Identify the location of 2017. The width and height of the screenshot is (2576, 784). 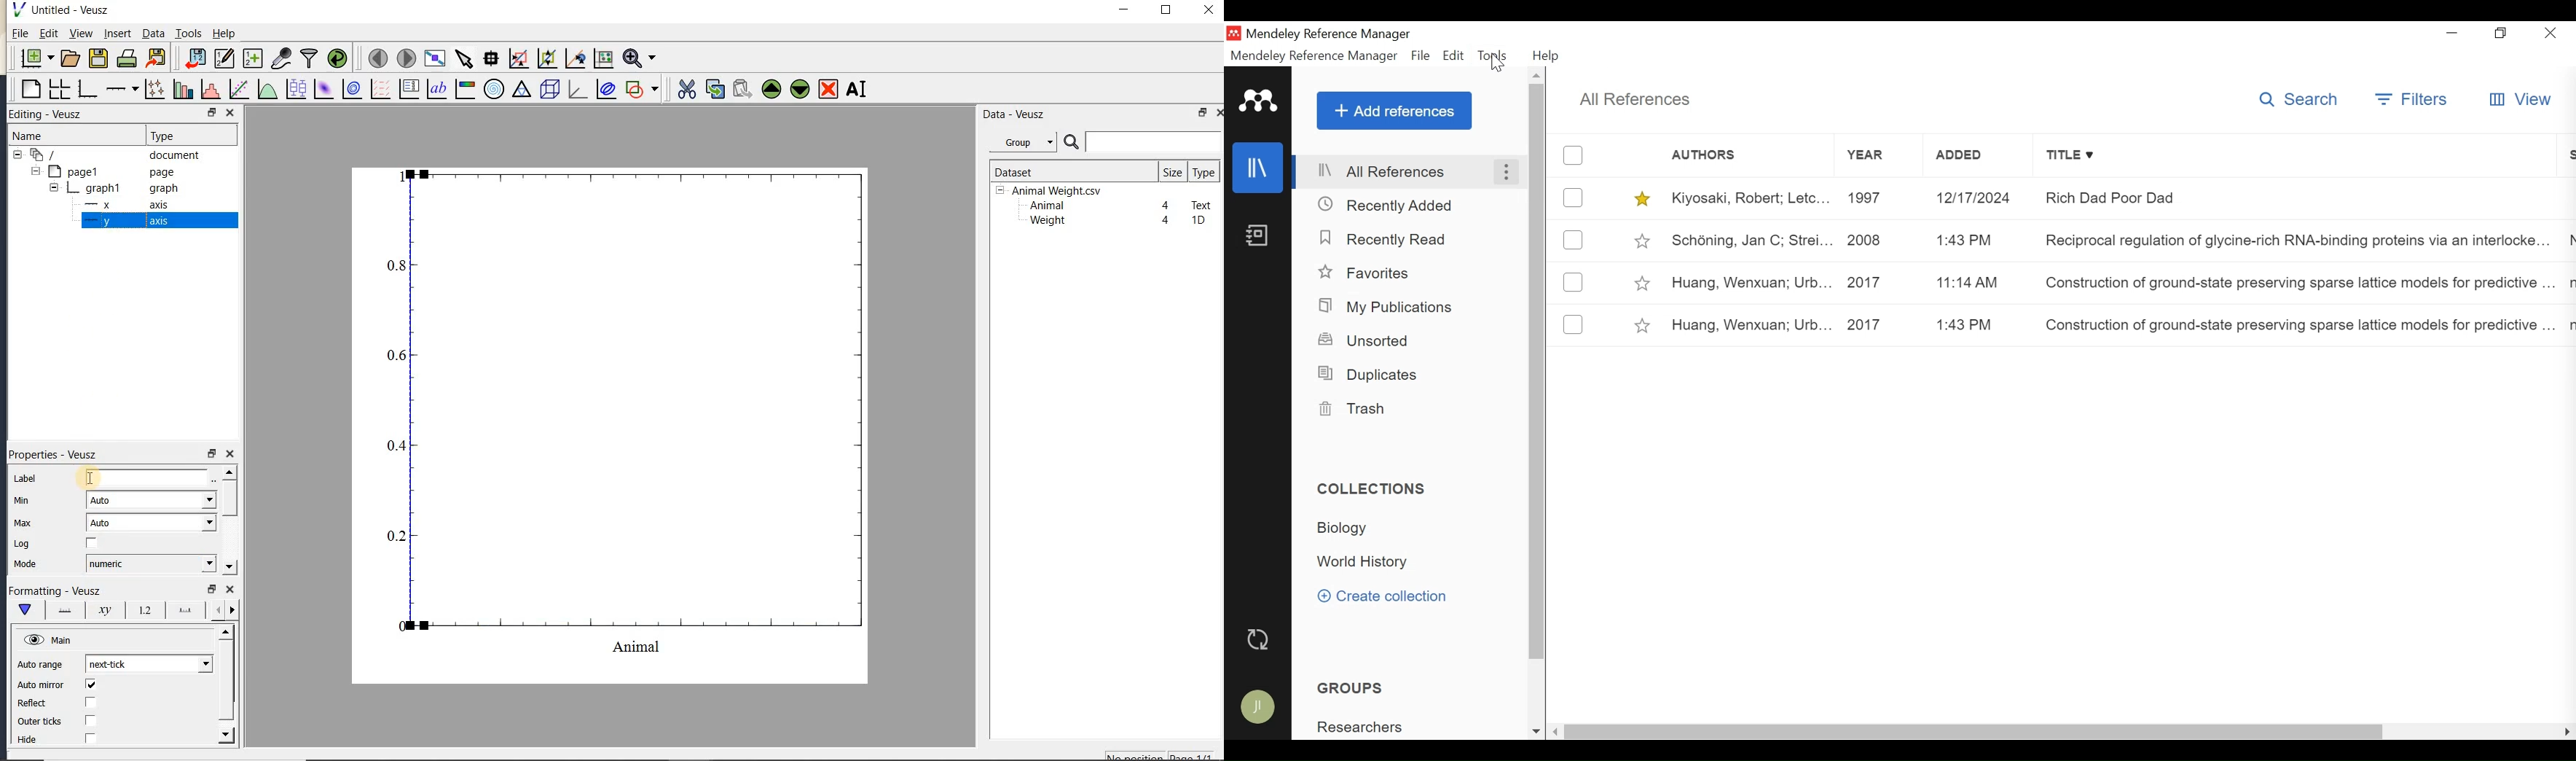
(1881, 284).